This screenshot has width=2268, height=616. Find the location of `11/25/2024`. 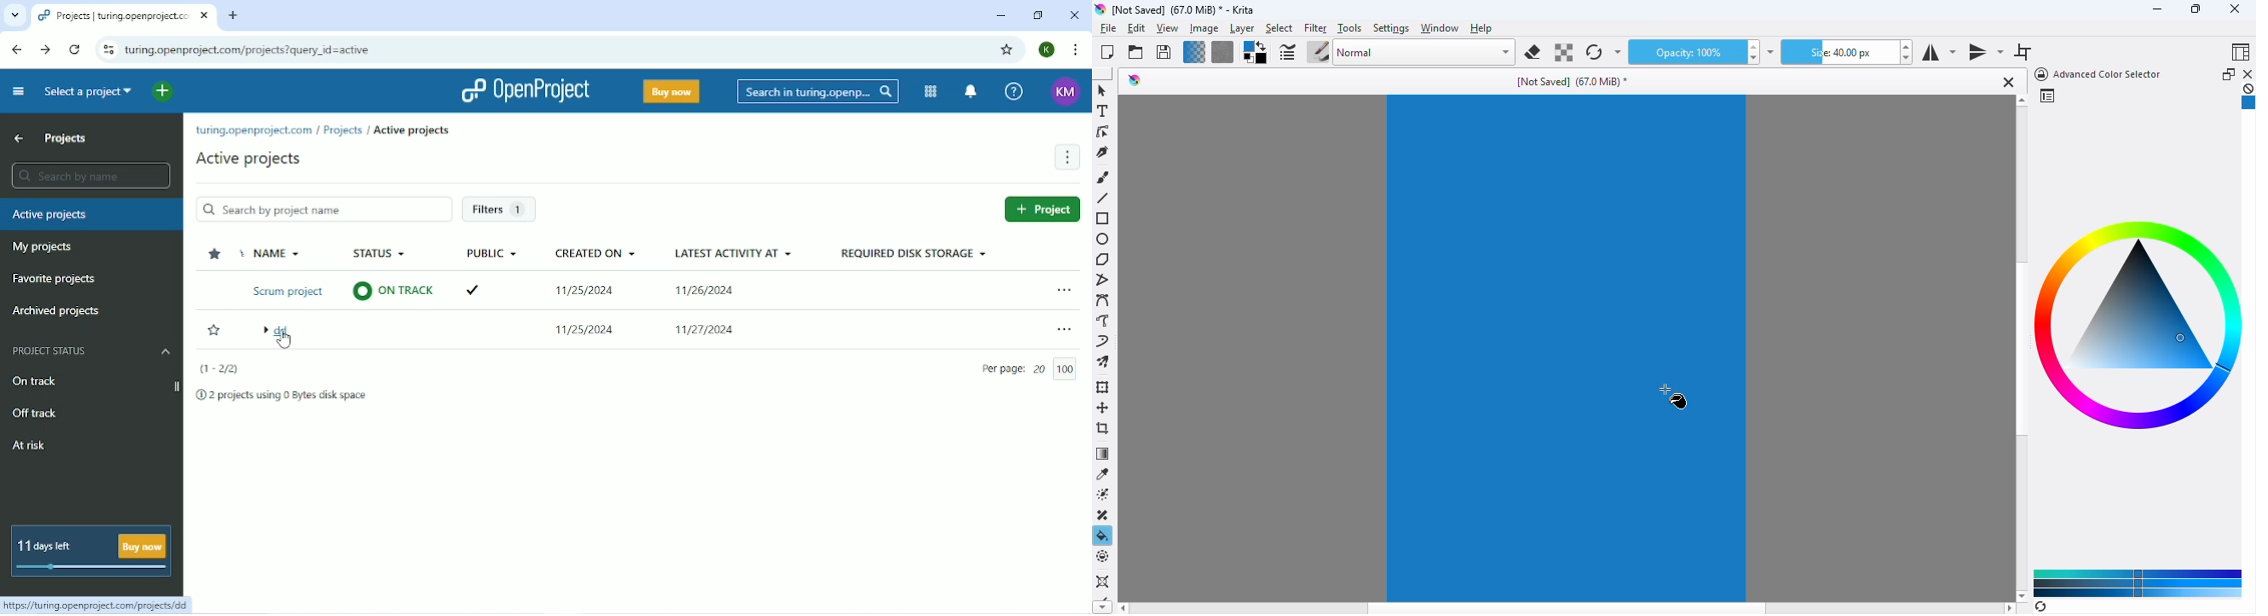

11/25/2024 is located at coordinates (586, 288).